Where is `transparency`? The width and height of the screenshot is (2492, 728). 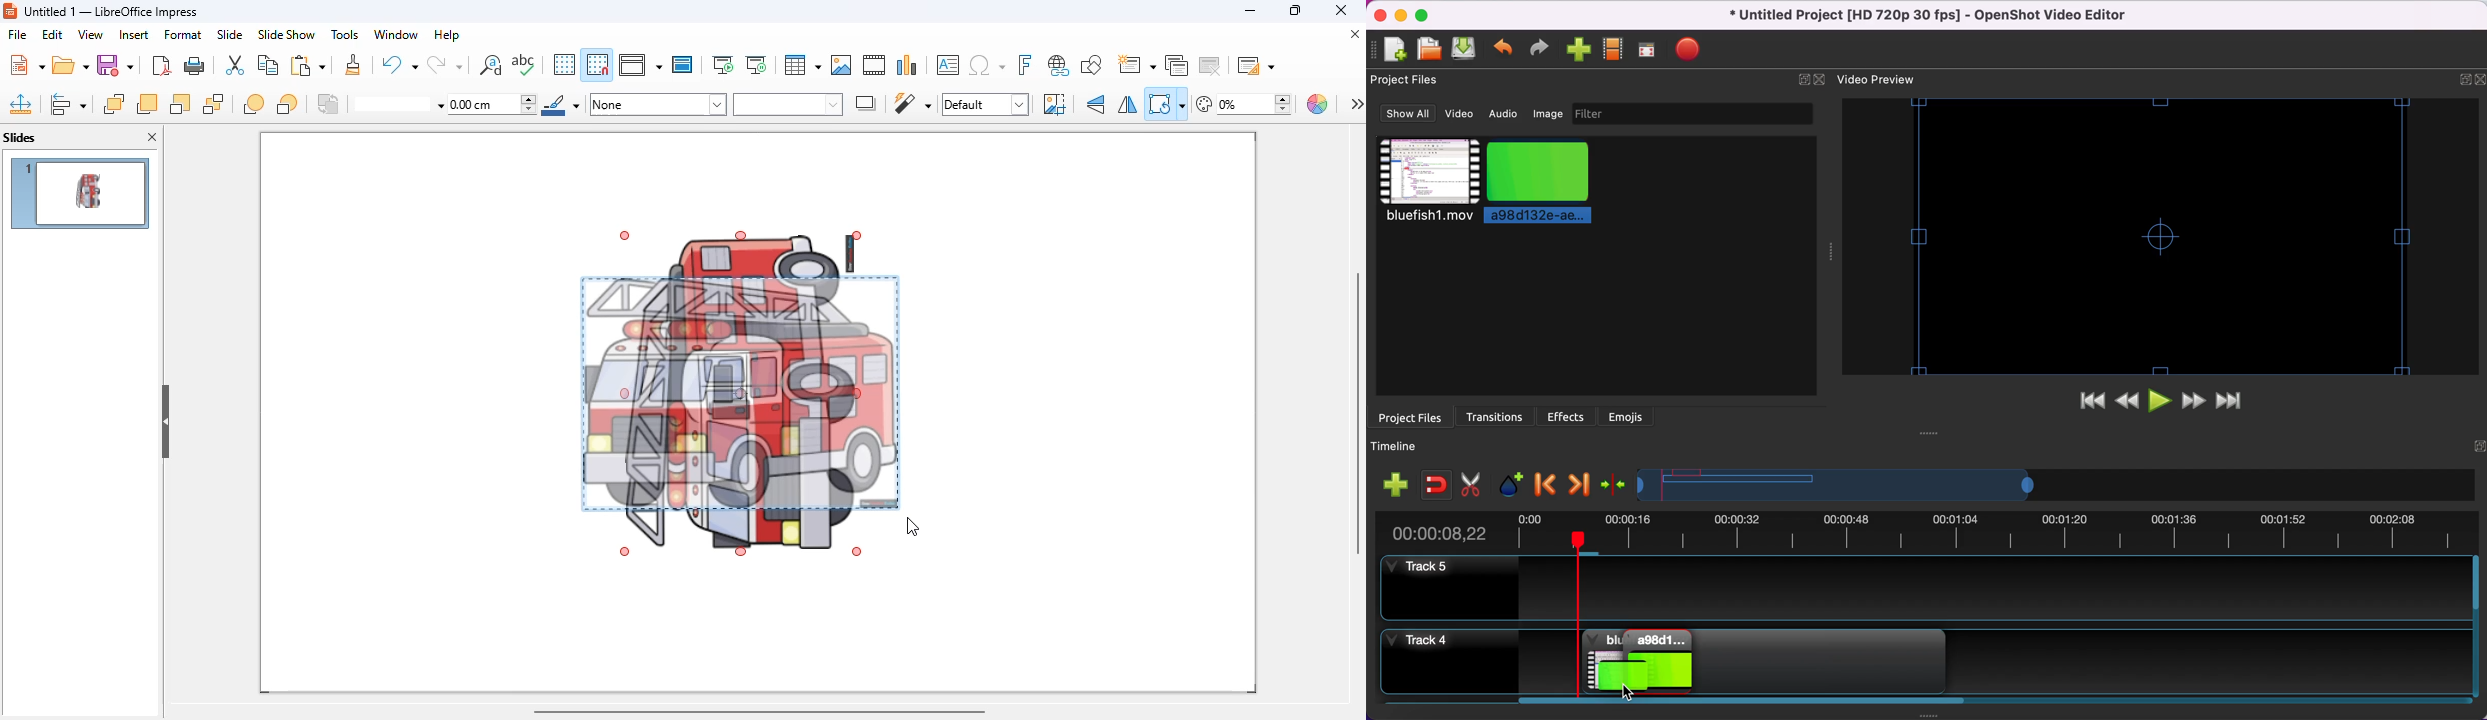 transparency is located at coordinates (1244, 104).